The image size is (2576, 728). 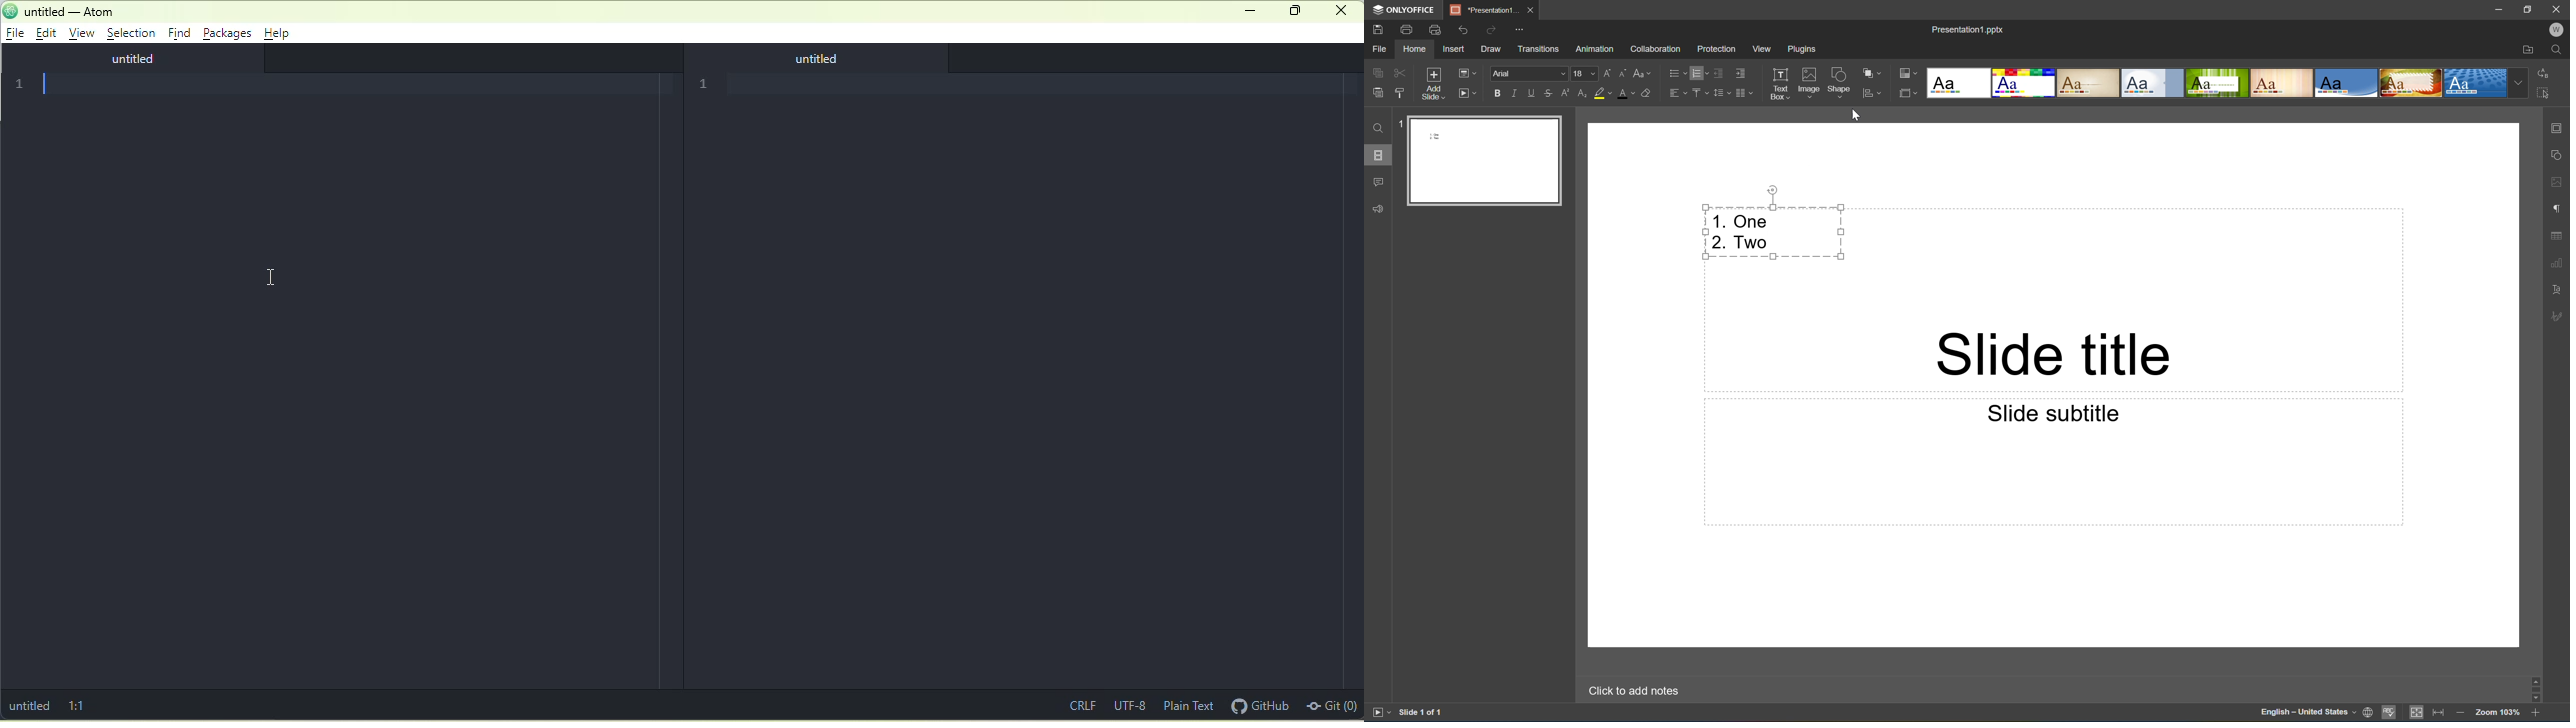 What do you see at coordinates (32, 707) in the screenshot?
I see `untitled` at bounding box center [32, 707].